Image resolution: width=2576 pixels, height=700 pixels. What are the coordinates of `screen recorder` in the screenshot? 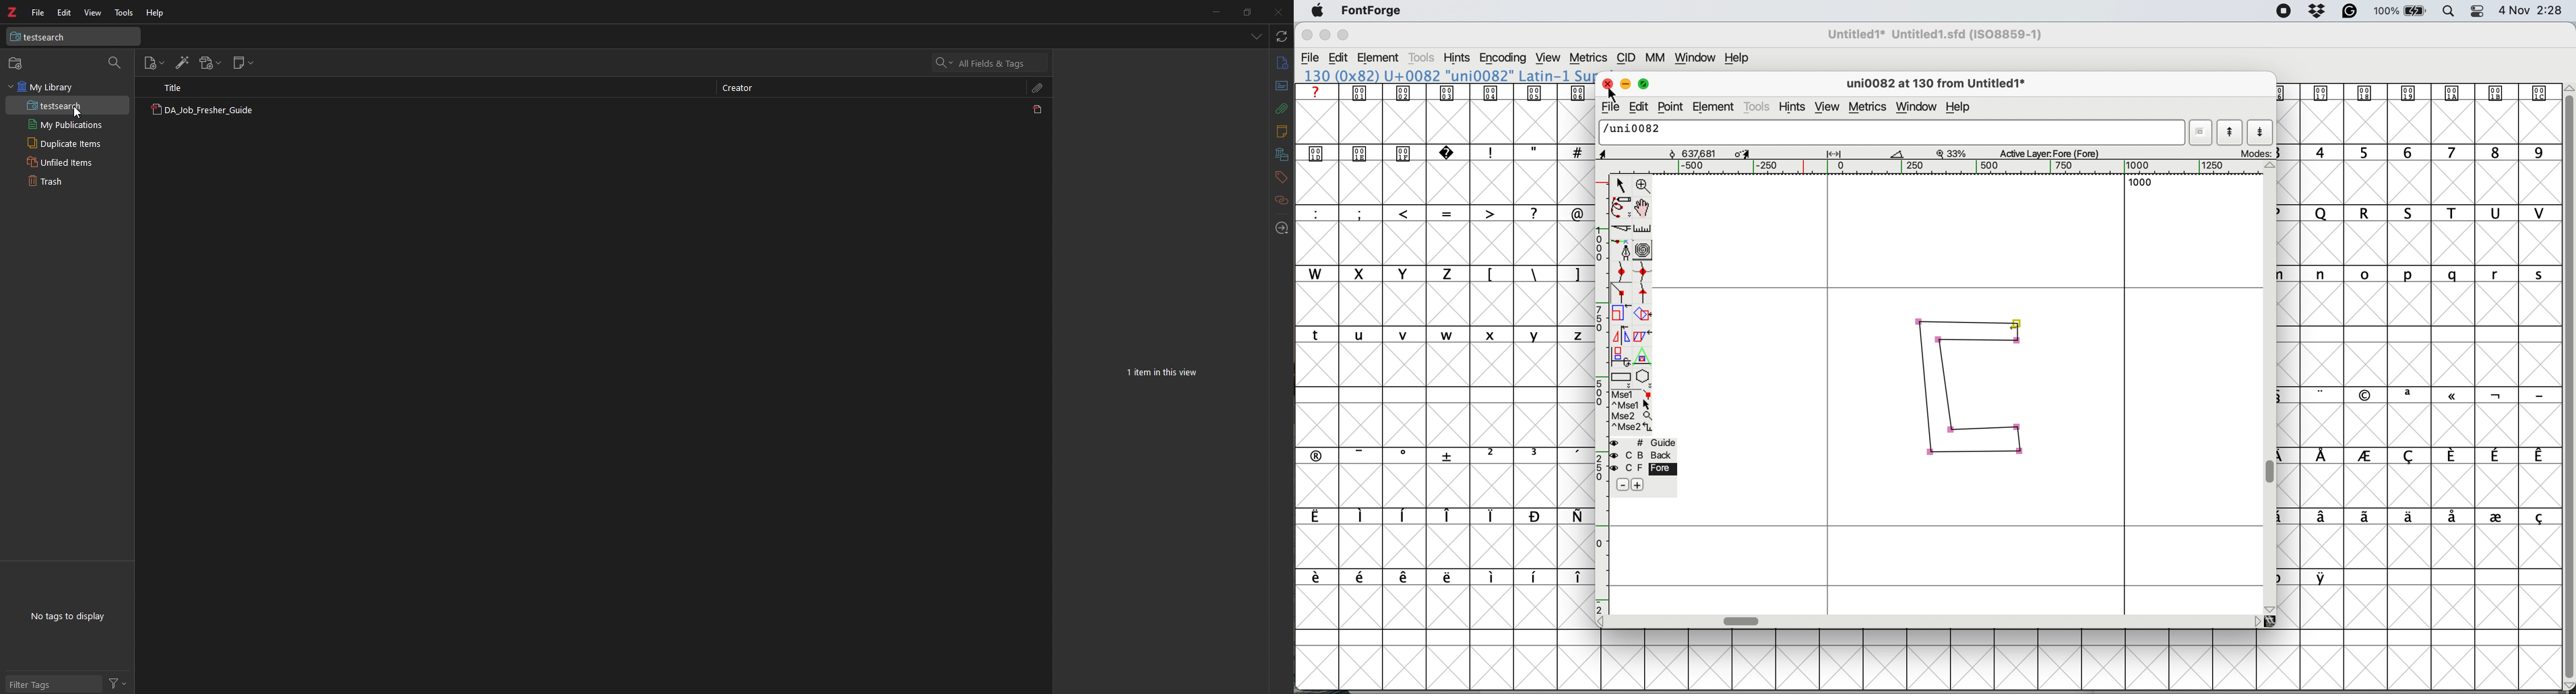 It's located at (2285, 12).